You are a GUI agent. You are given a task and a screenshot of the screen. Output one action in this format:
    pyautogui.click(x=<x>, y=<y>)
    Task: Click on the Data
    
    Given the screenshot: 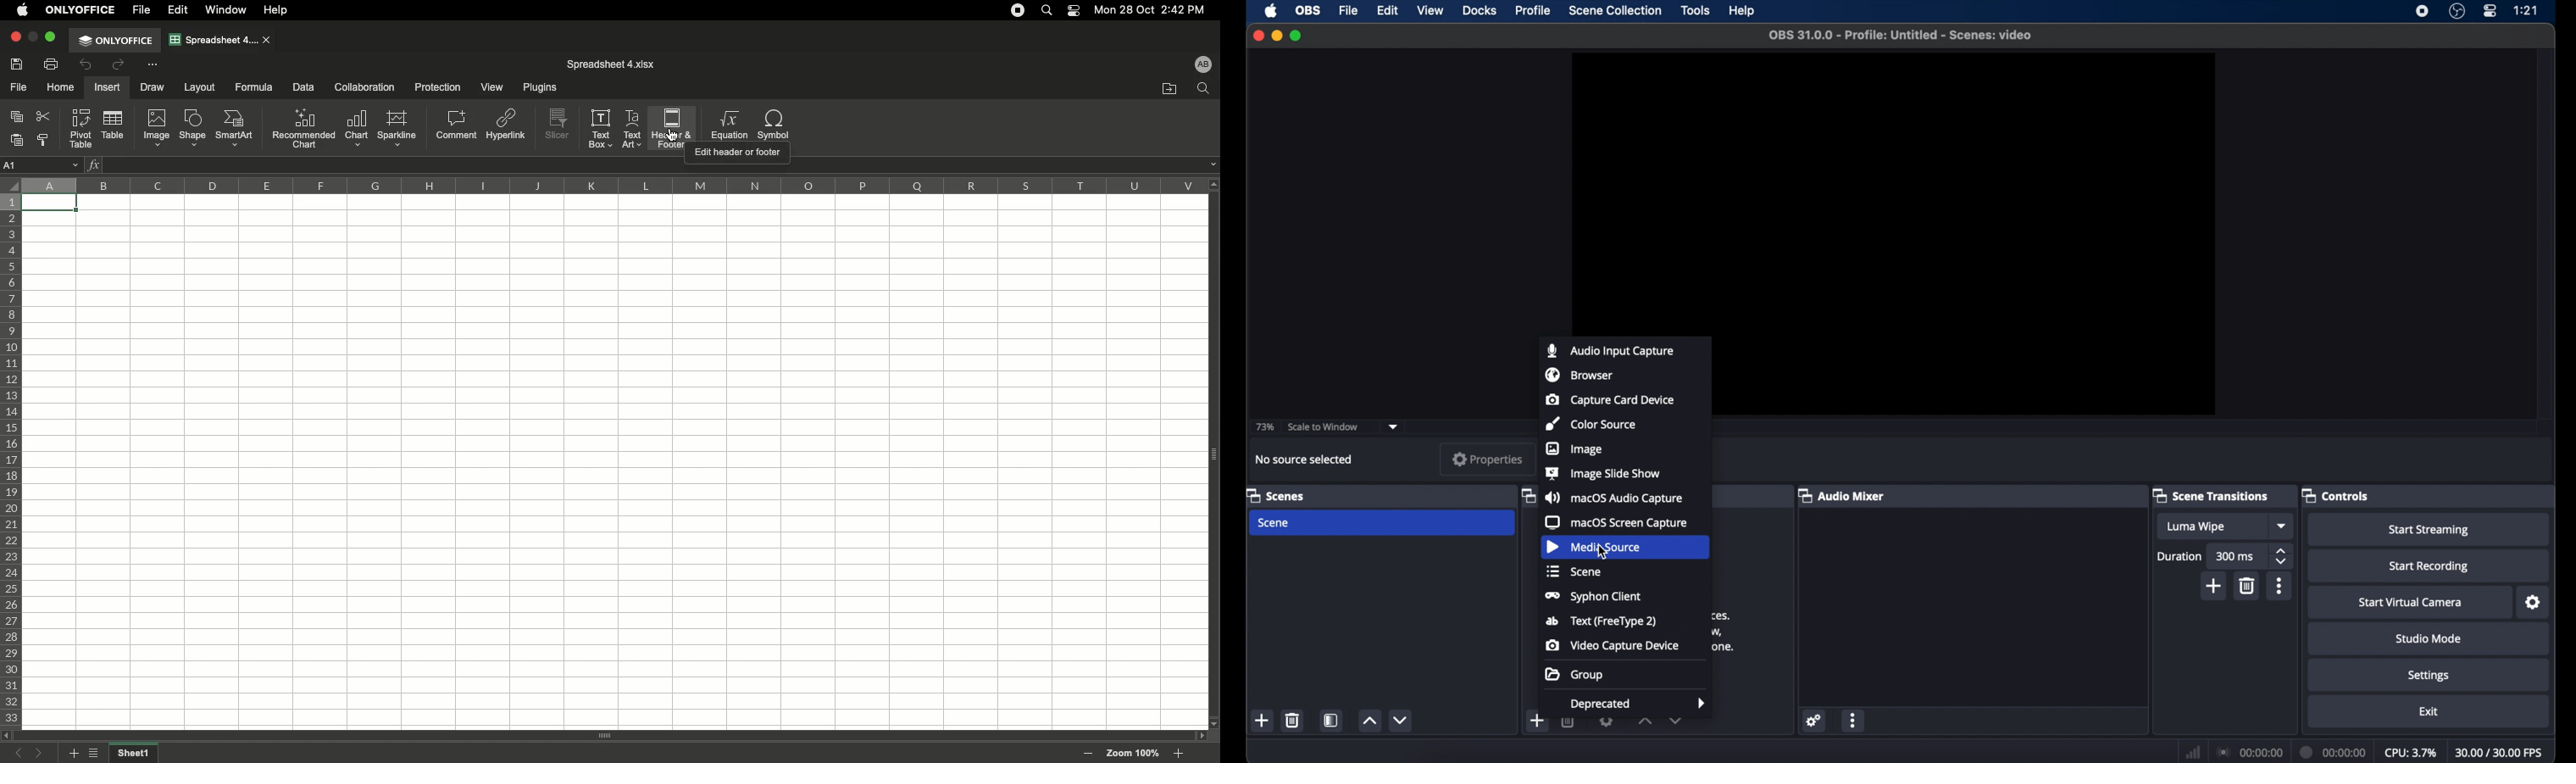 What is the action you would take?
    pyautogui.click(x=303, y=86)
    